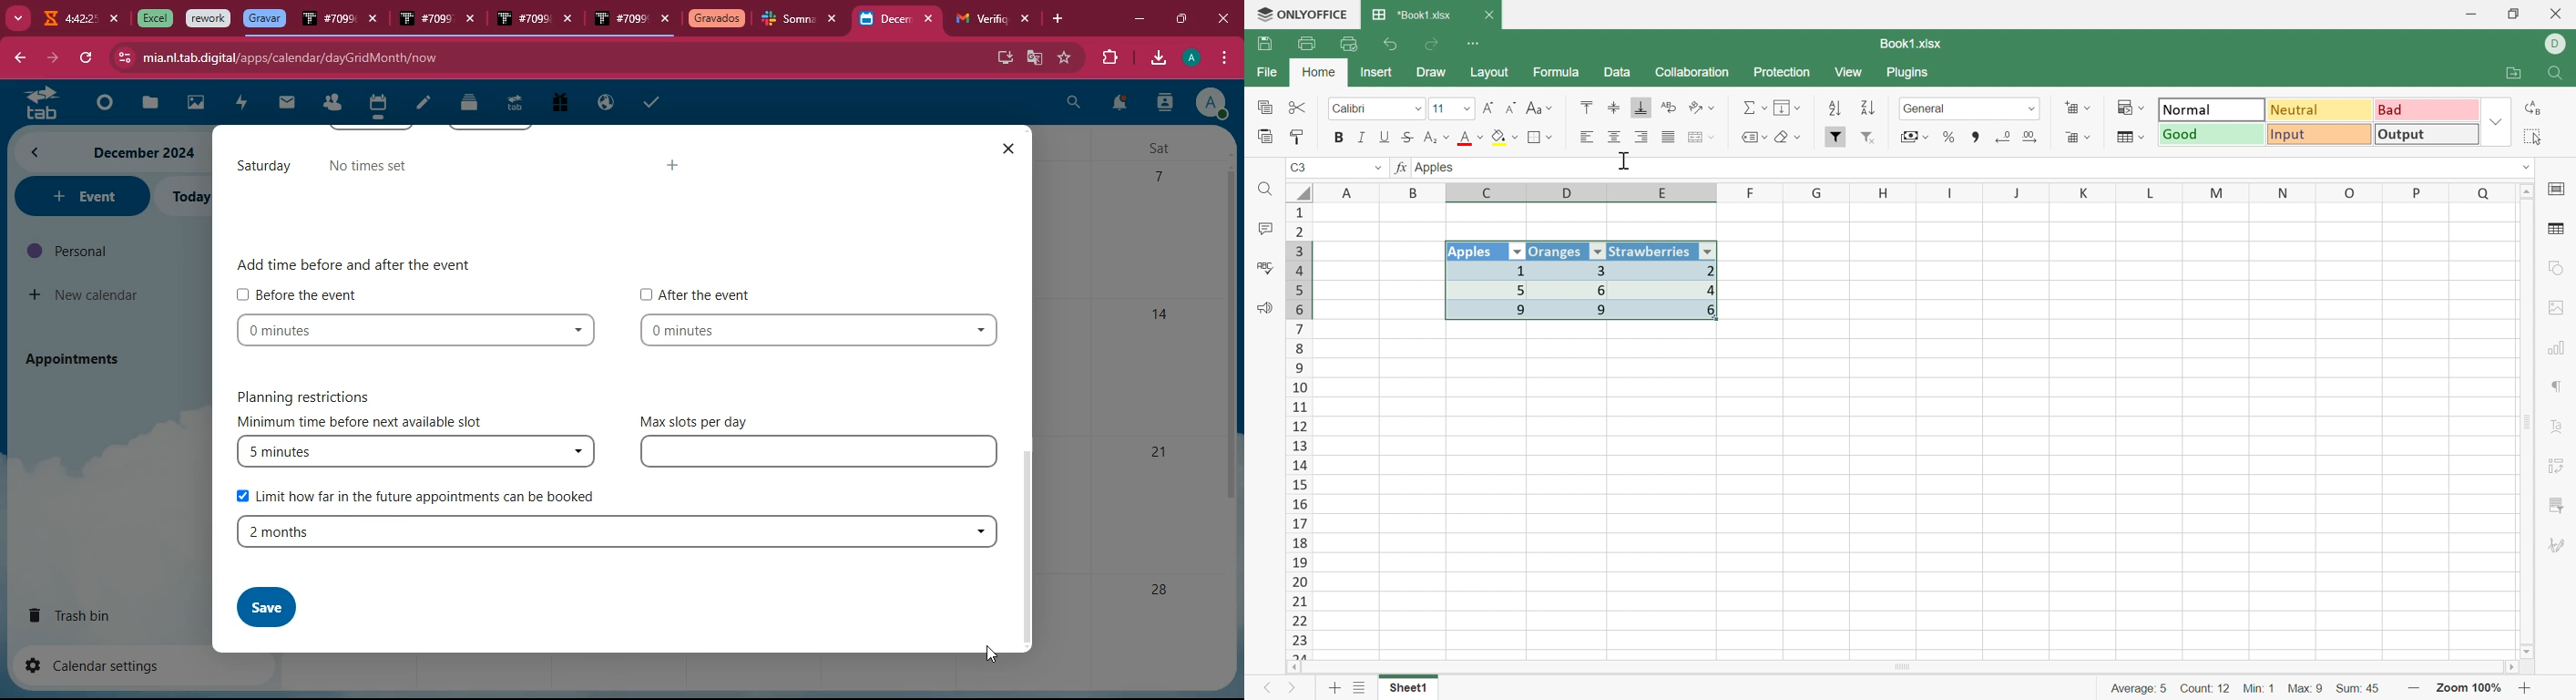  What do you see at coordinates (885, 24) in the screenshot?
I see `current tab` at bounding box center [885, 24].